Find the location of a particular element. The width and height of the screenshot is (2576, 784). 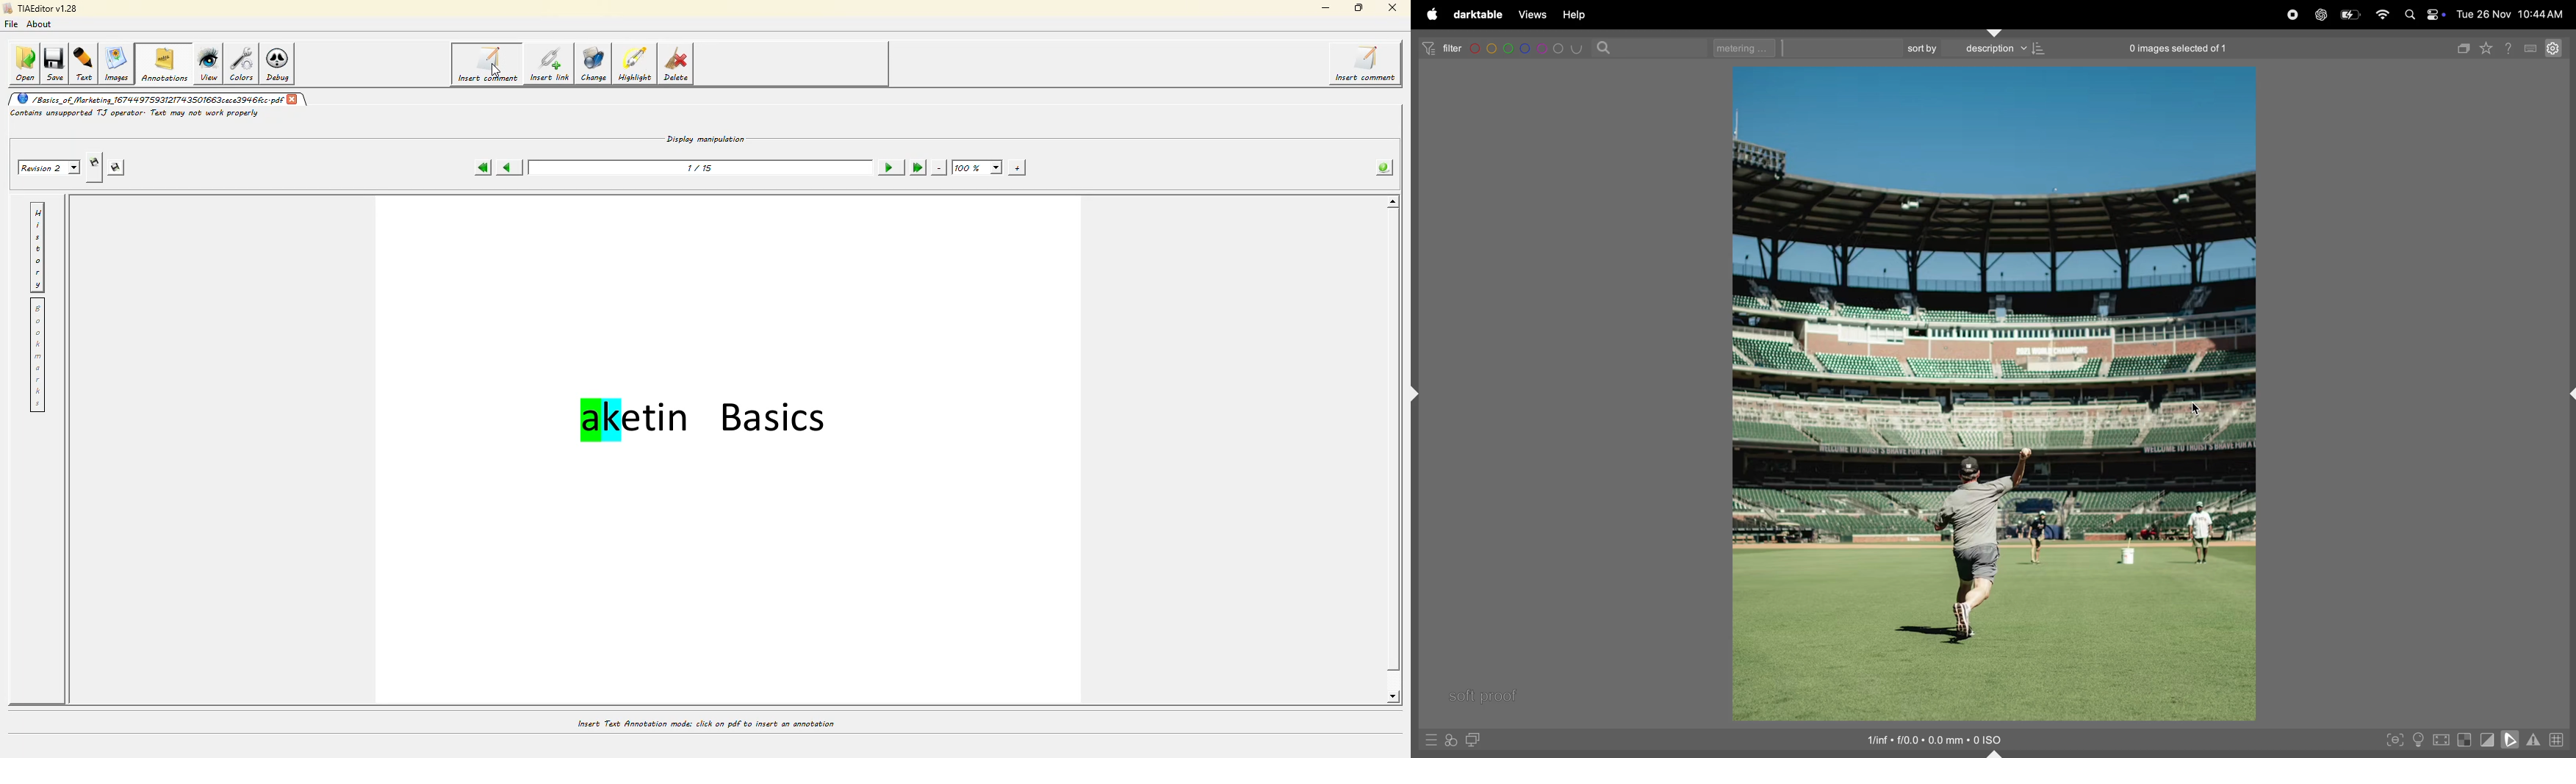

shift+ctrl+l is located at coordinates (1418, 395).